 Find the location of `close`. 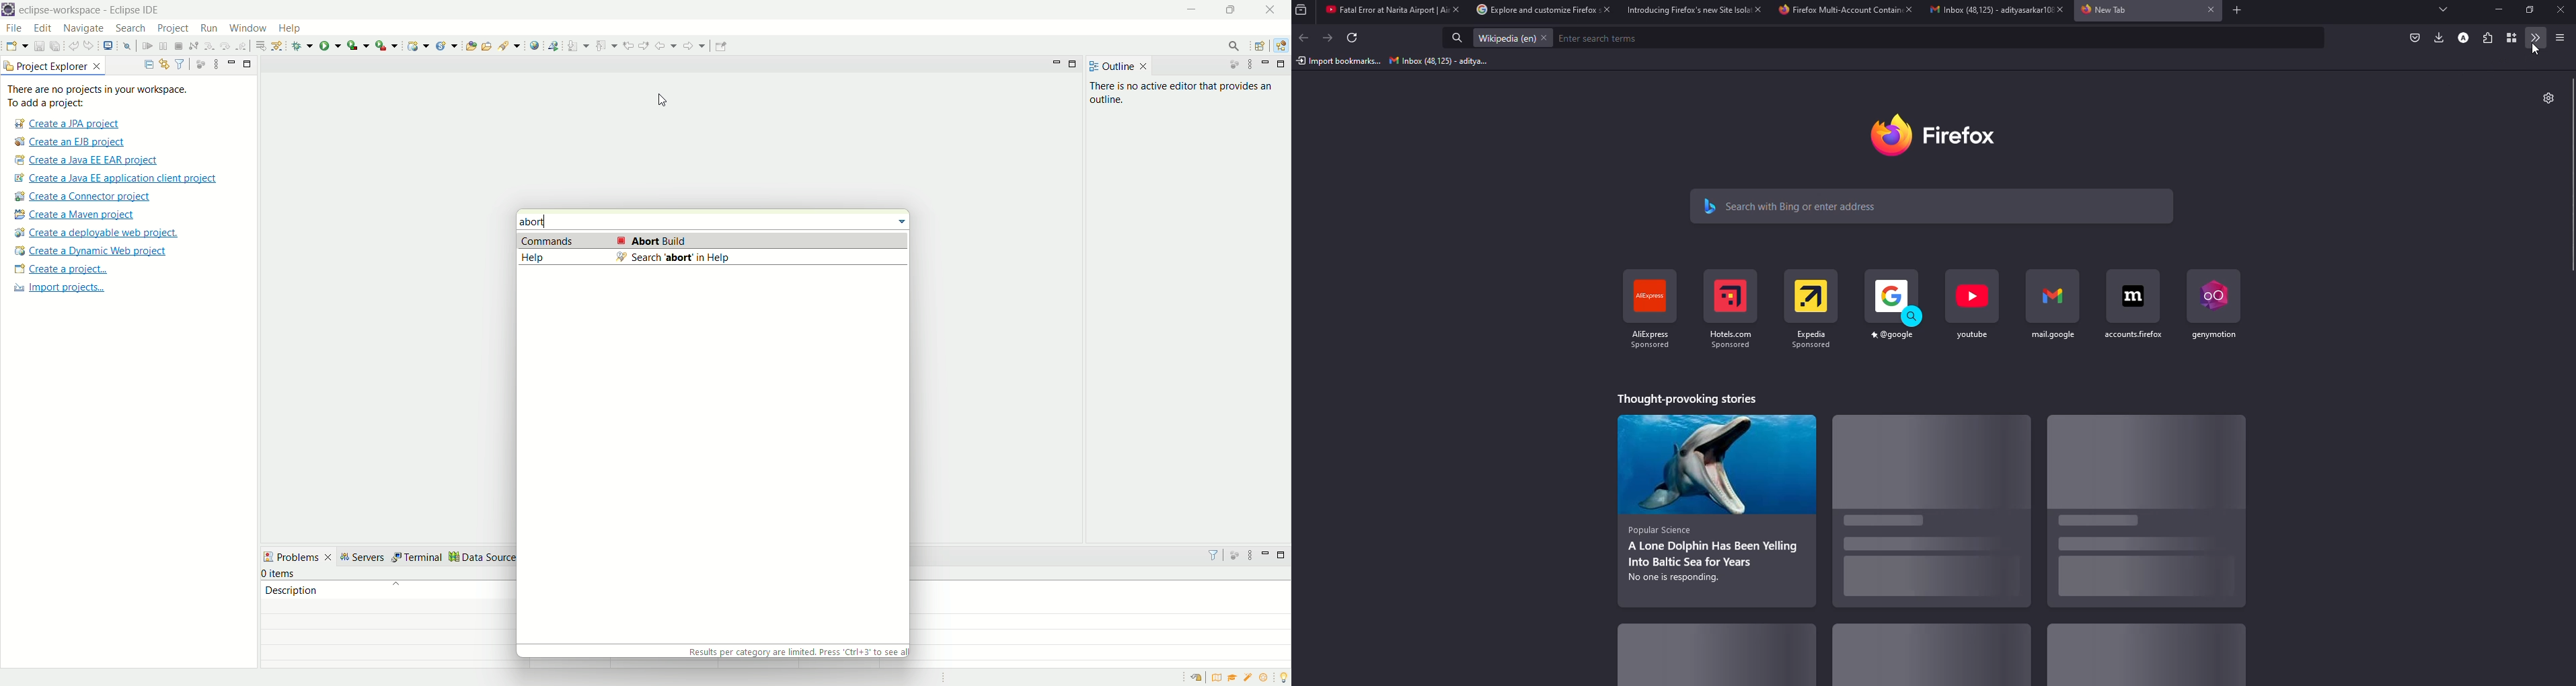

close is located at coordinates (1545, 38).